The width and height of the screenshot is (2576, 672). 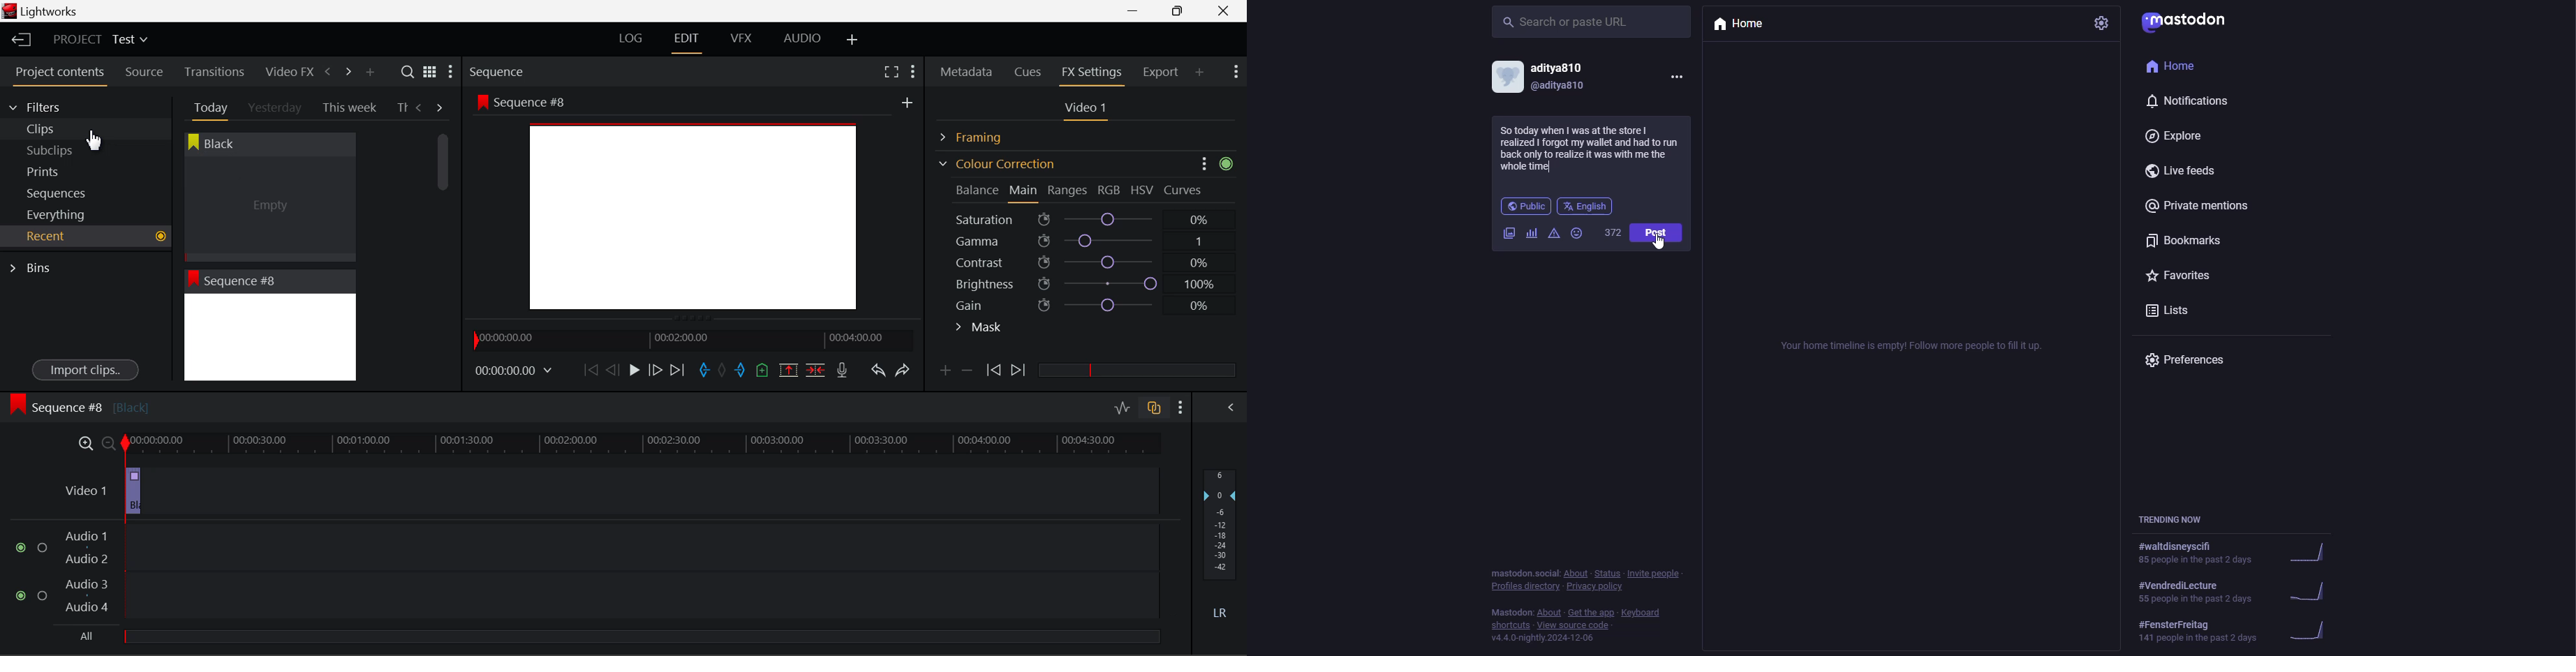 What do you see at coordinates (2184, 241) in the screenshot?
I see `bookmarks` at bounding box center [2184, 241].